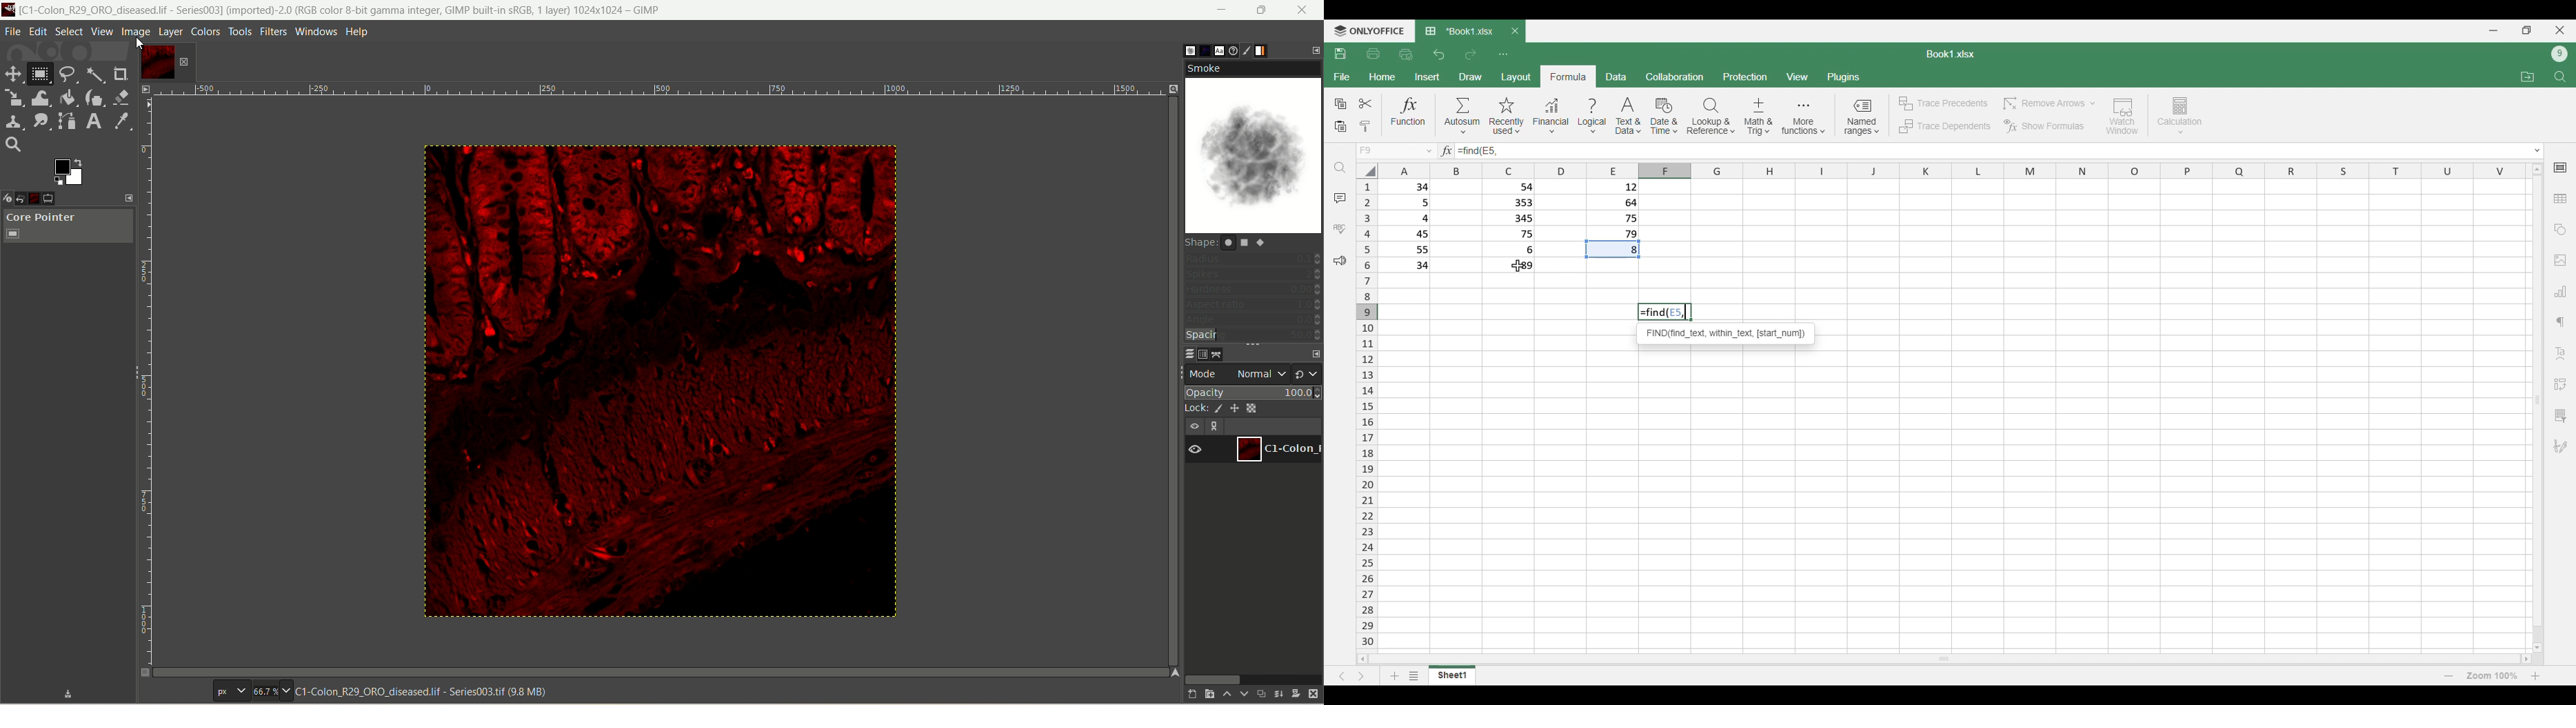  I want to click on Remove arrow, so click(2048, 104).